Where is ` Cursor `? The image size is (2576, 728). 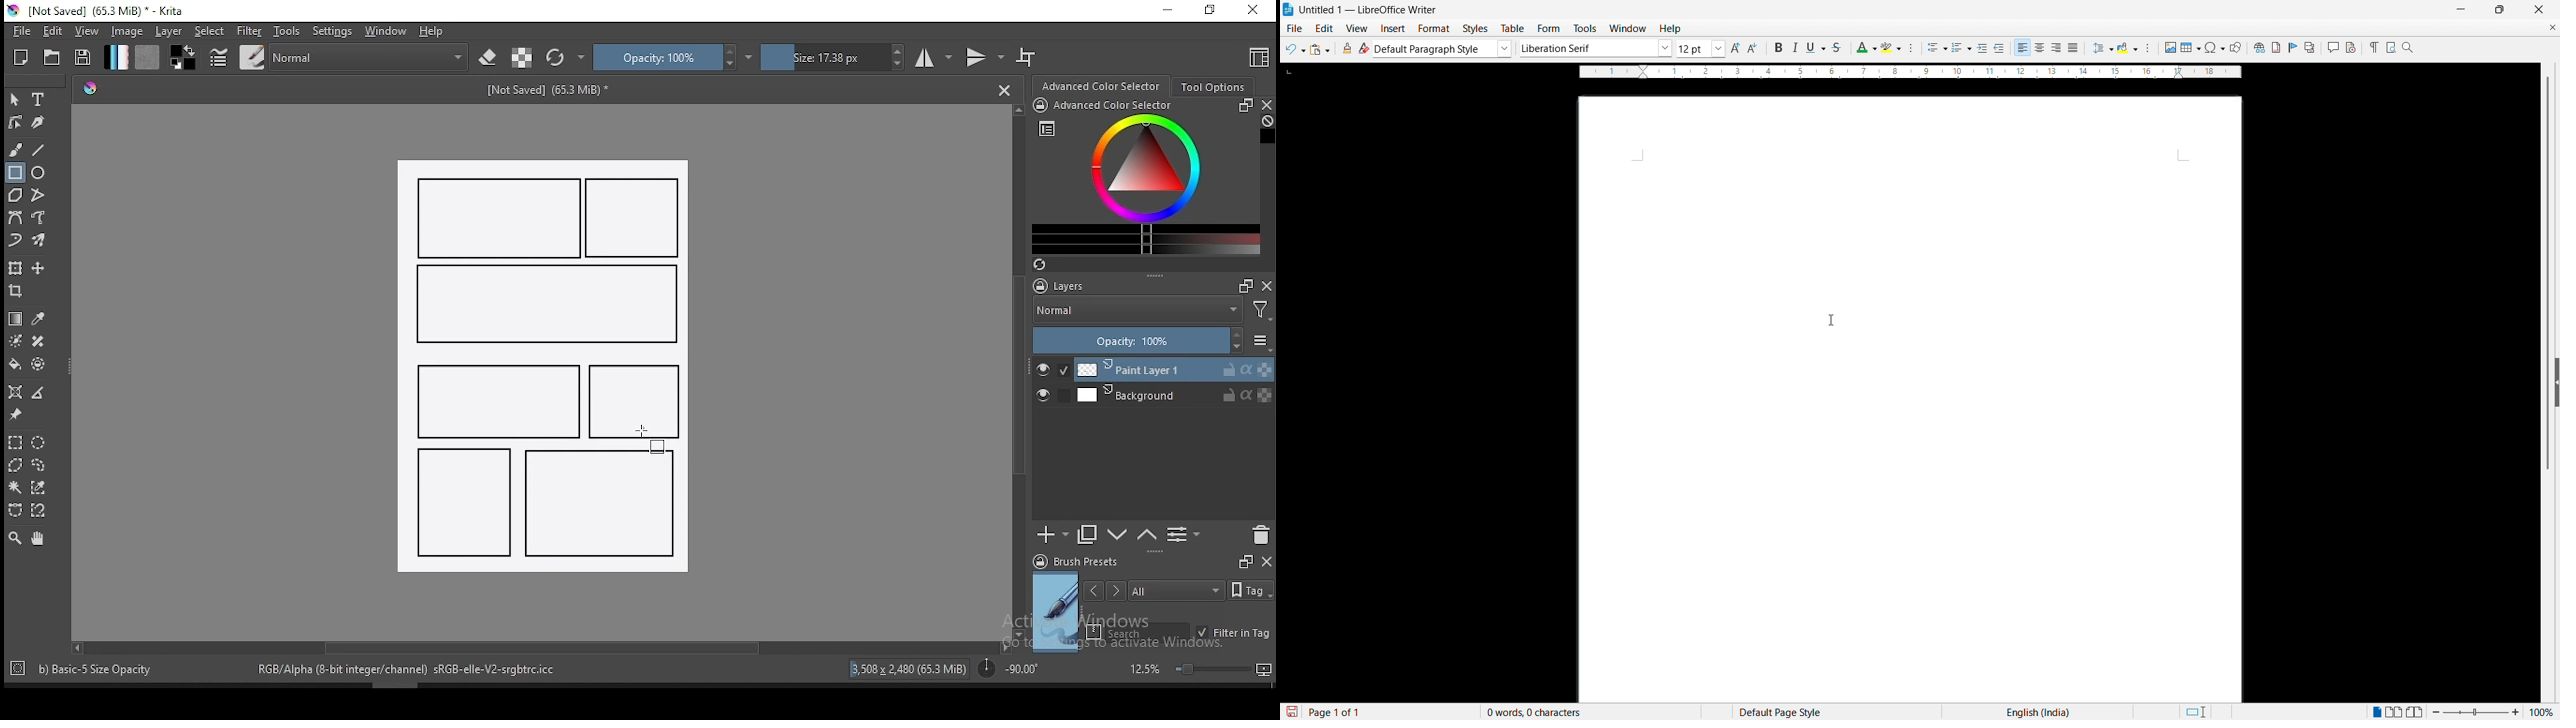
 Cursor  is located at coordinates (1833, 321).